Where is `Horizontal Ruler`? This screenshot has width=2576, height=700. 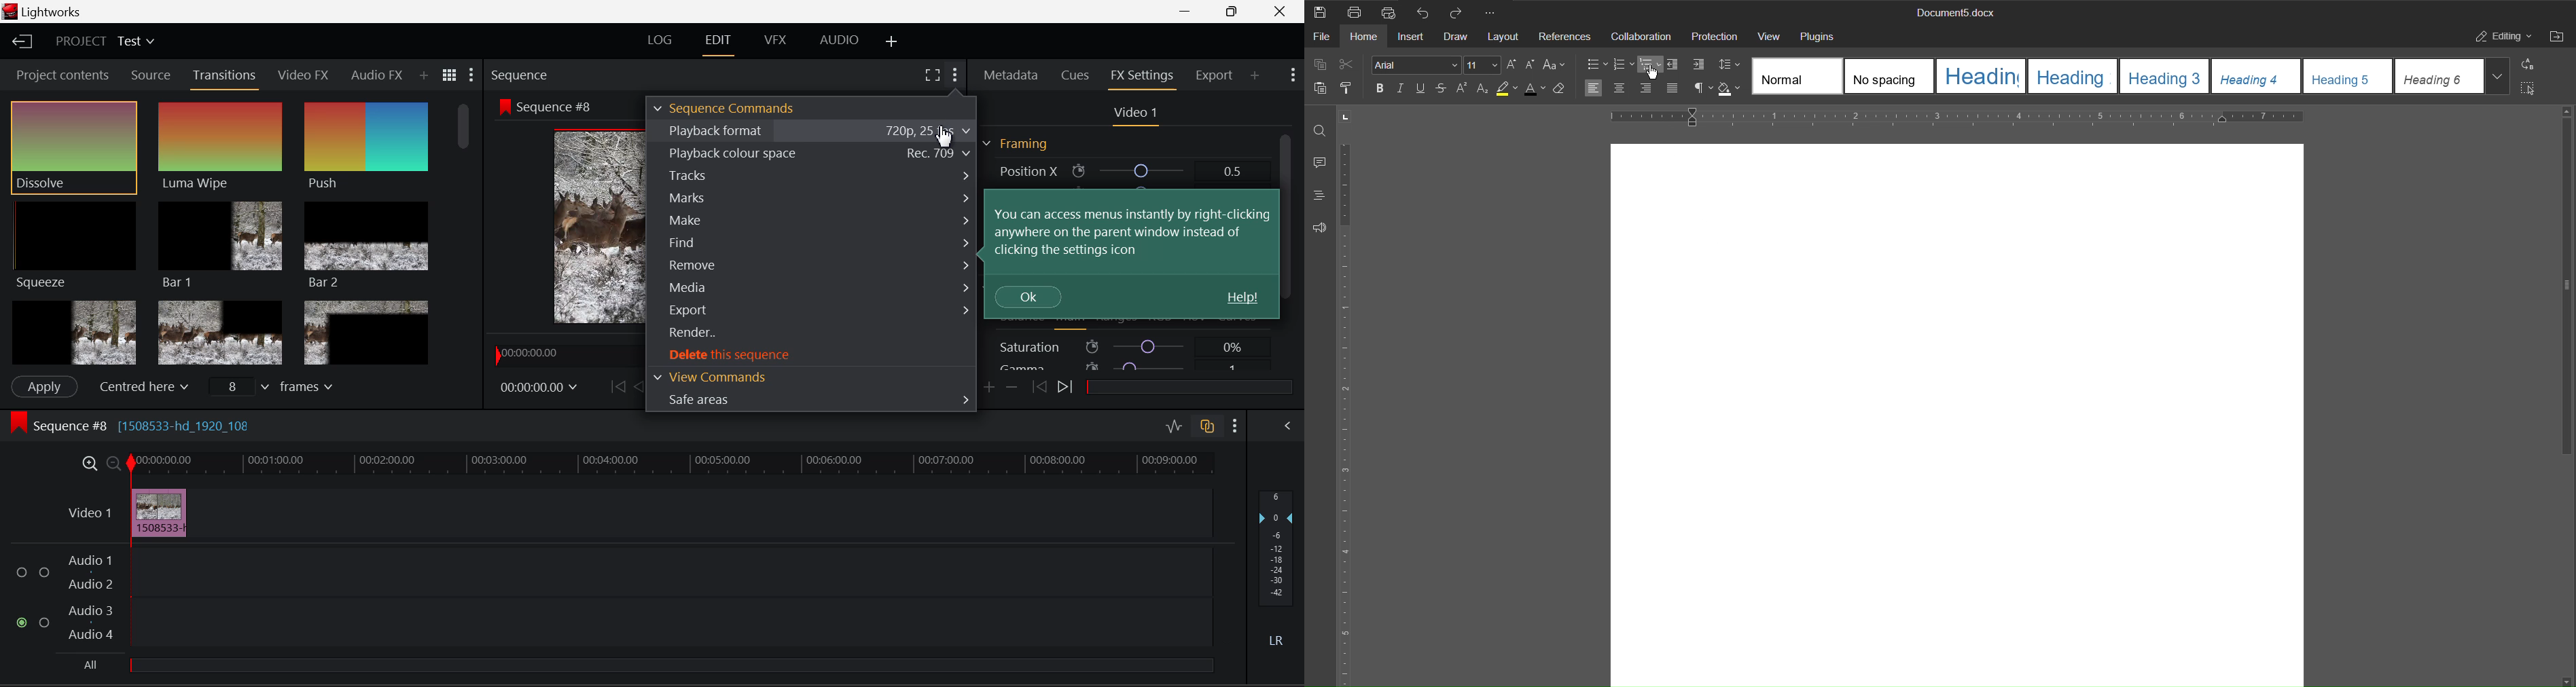
Horizontal Ruler is located at coordinates (1957, 117).